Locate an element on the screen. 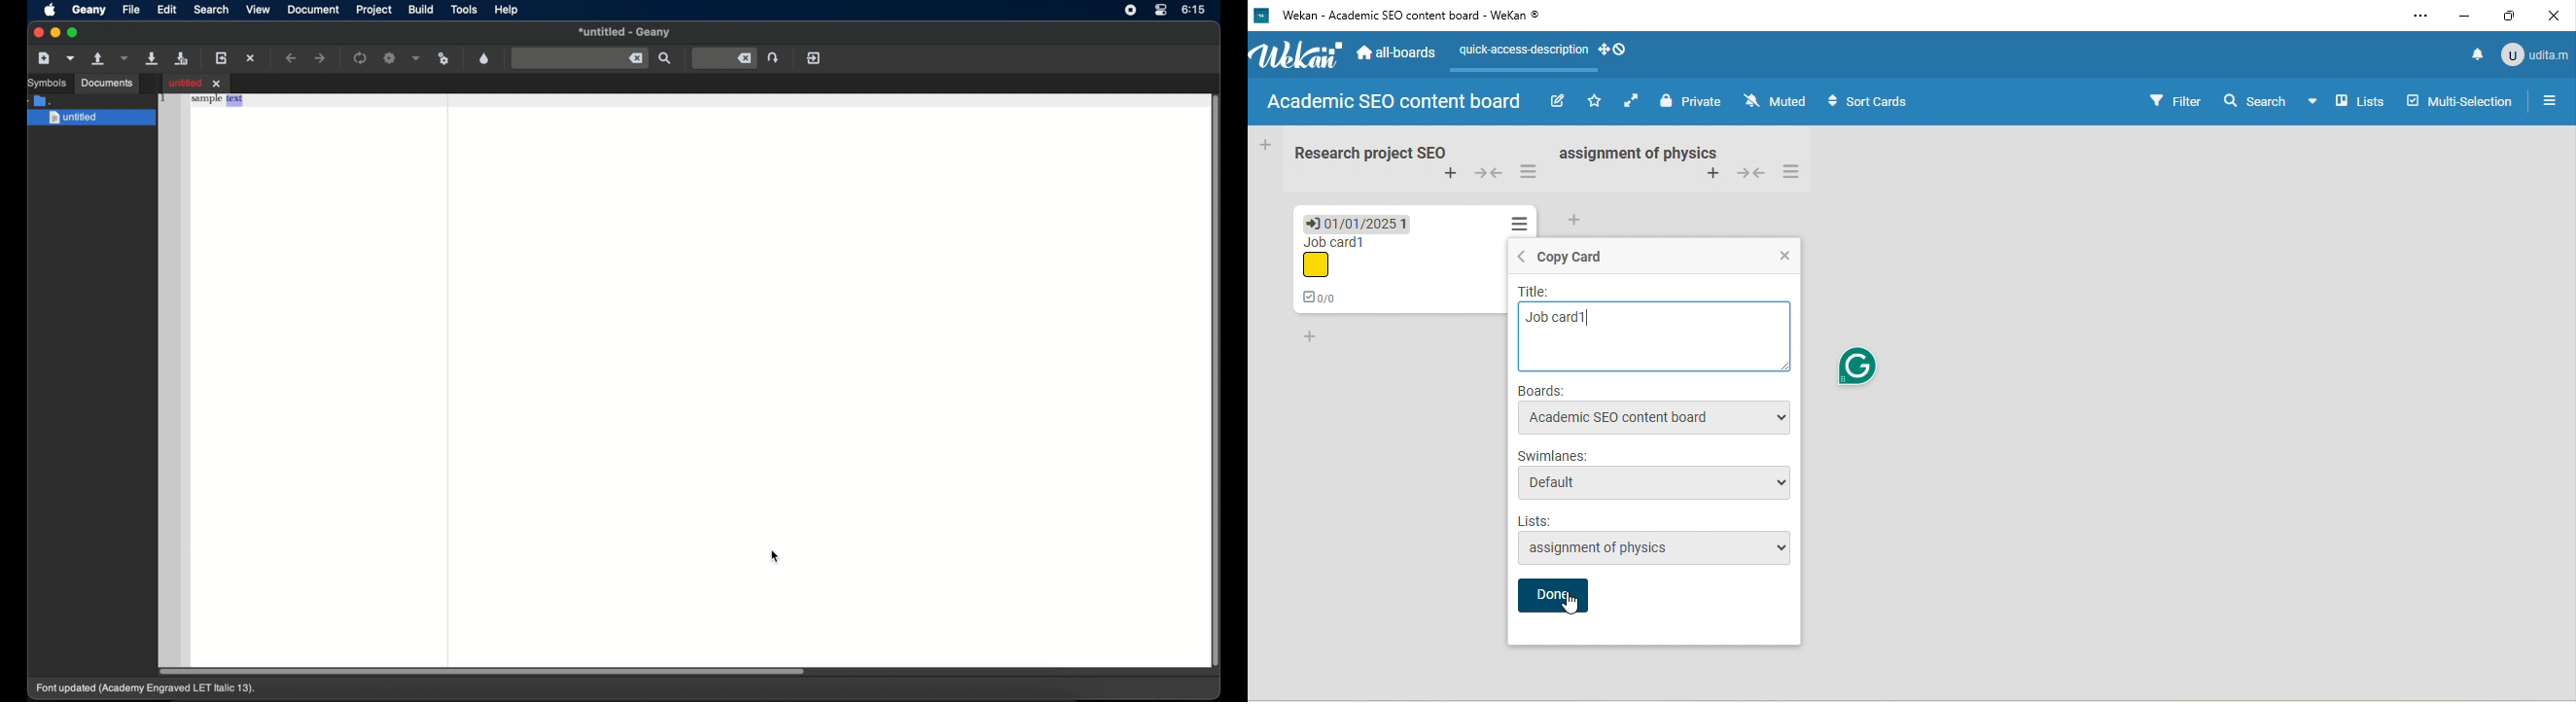 The width and height of the screenshot is (2576, 728). close is located at coordinates (2555, 15).